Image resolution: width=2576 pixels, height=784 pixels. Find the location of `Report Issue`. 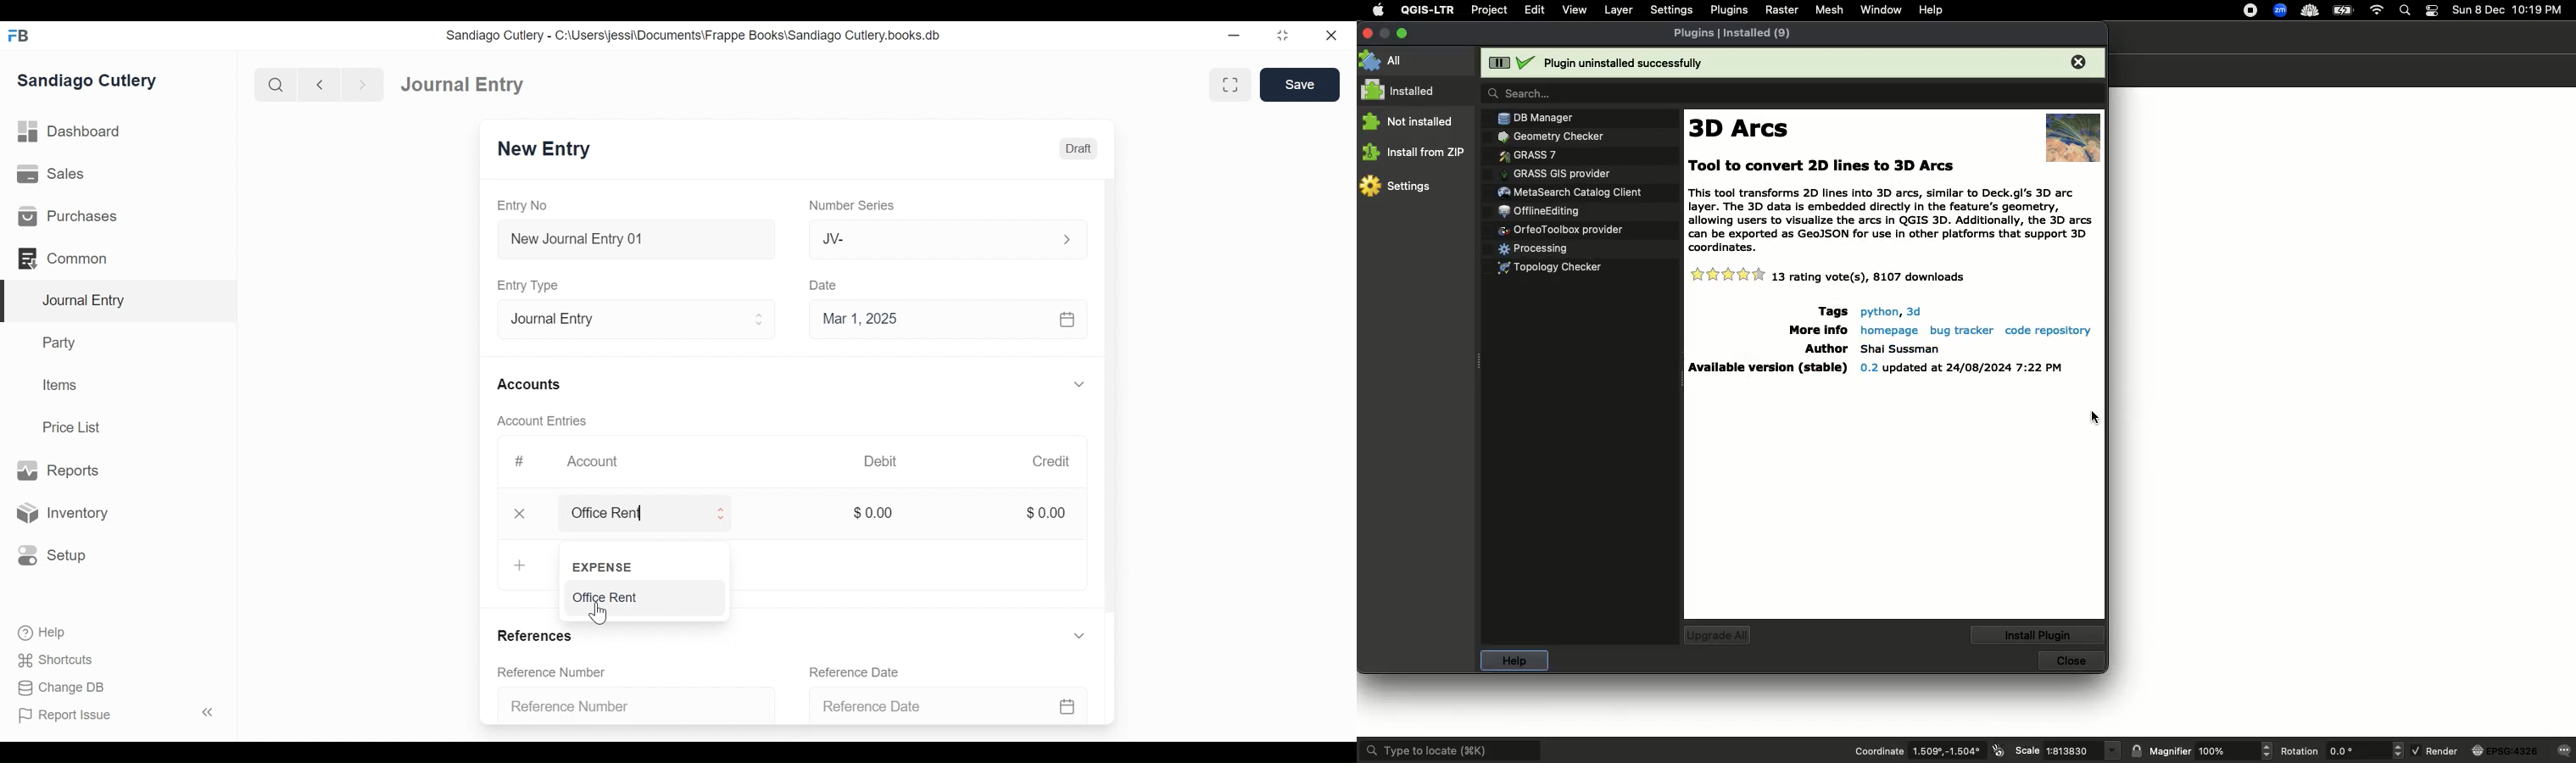

Report Issue is located at coordinates (71, 716).